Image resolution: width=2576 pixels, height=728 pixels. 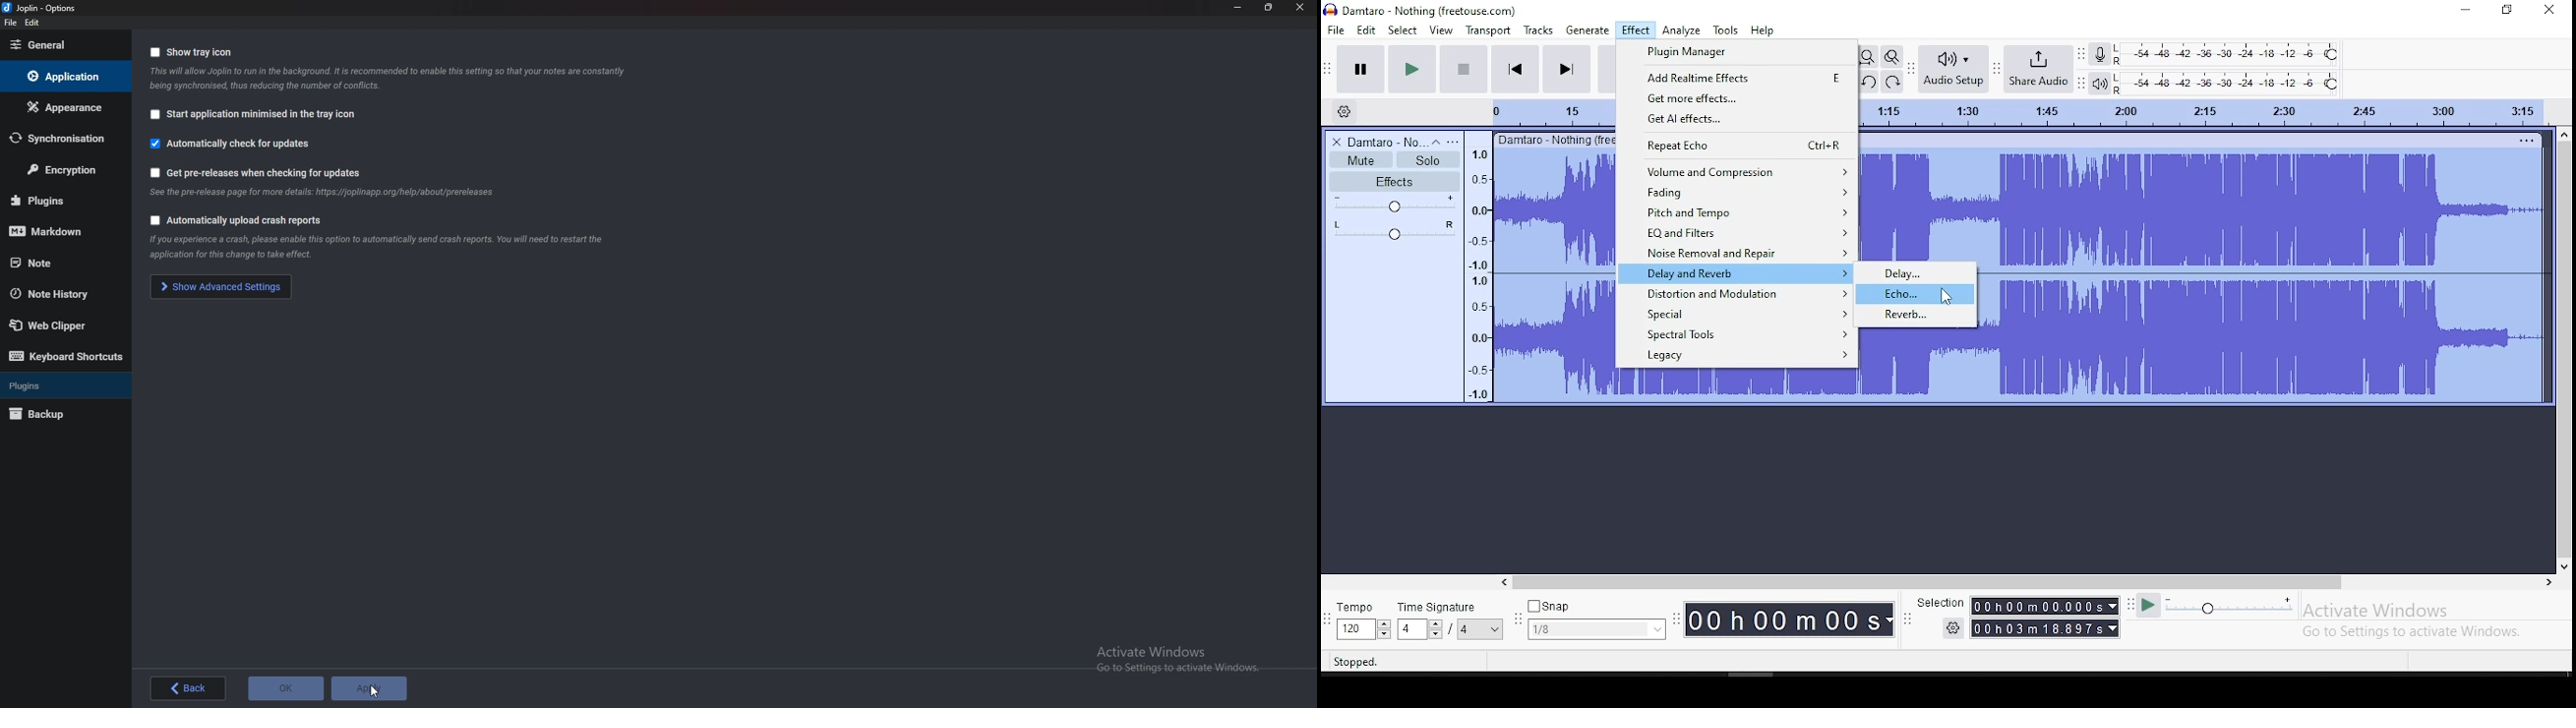 What do you see at coordinates (1492, 629) in the screenshot?
I see `Drop down` at bounding box center [1492, 629].